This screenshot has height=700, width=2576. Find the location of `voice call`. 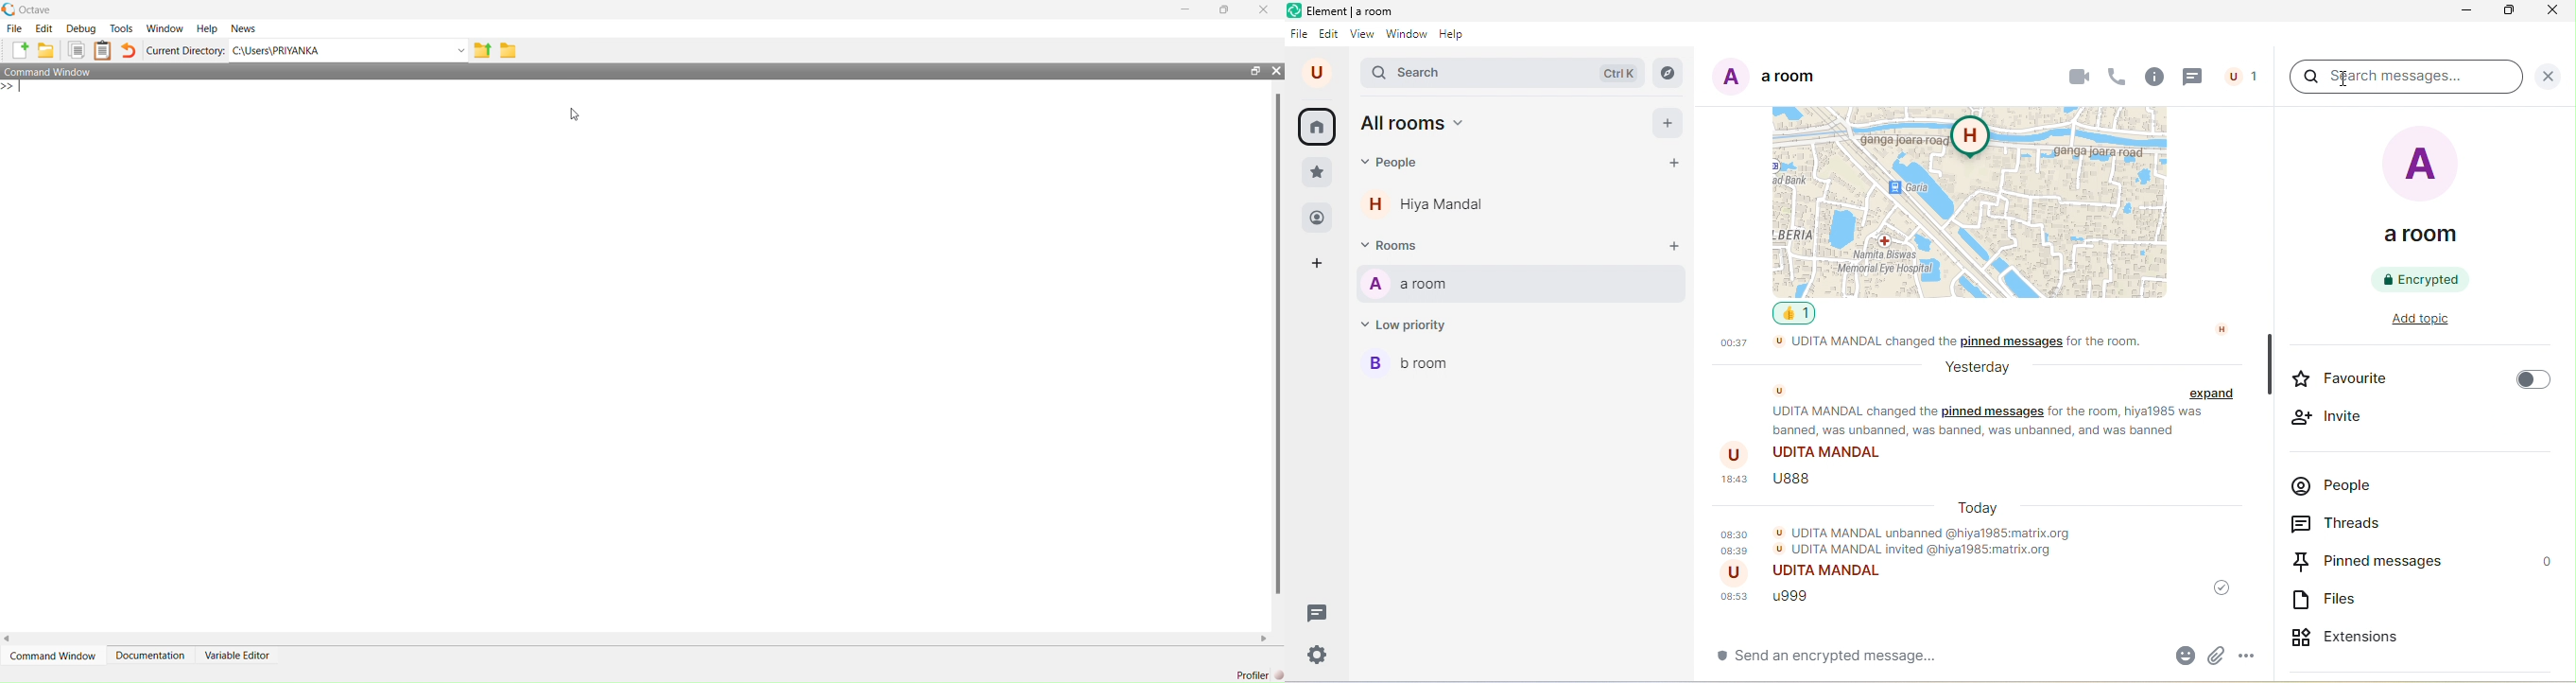

voice call is located at coordinates (2118, 74).